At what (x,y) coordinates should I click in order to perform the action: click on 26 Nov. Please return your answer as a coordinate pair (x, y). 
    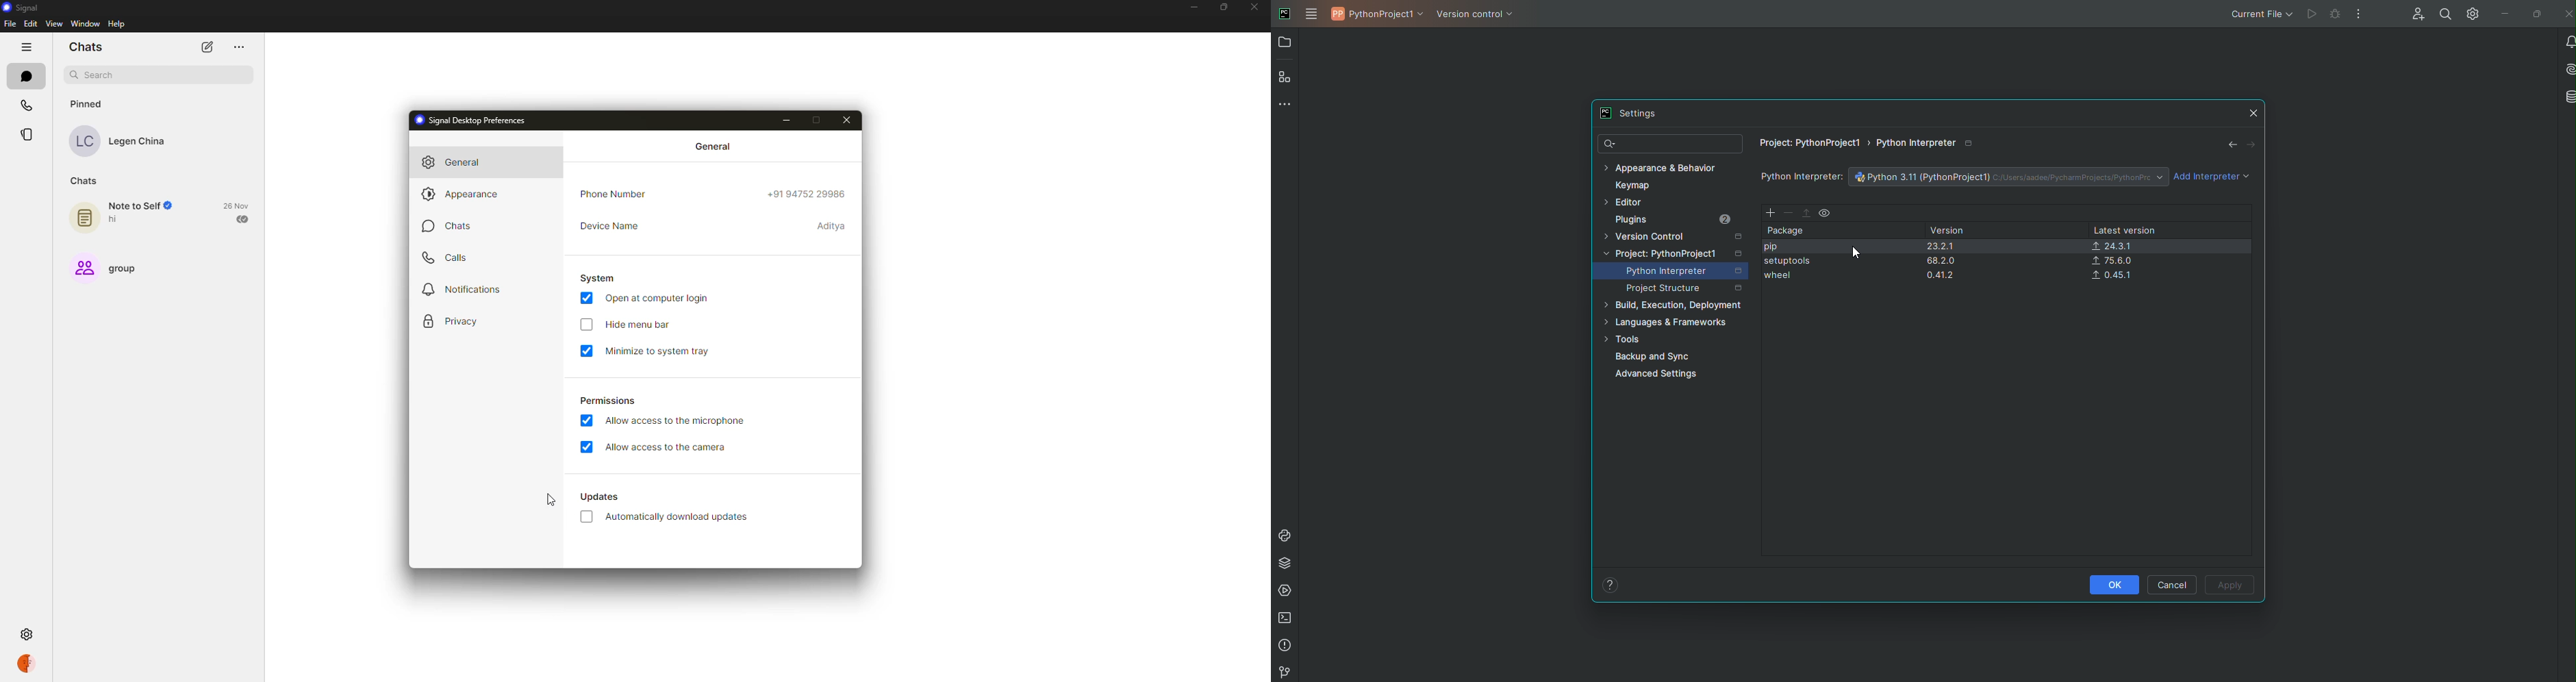
    Looking at the image, I should click on (234, 205).